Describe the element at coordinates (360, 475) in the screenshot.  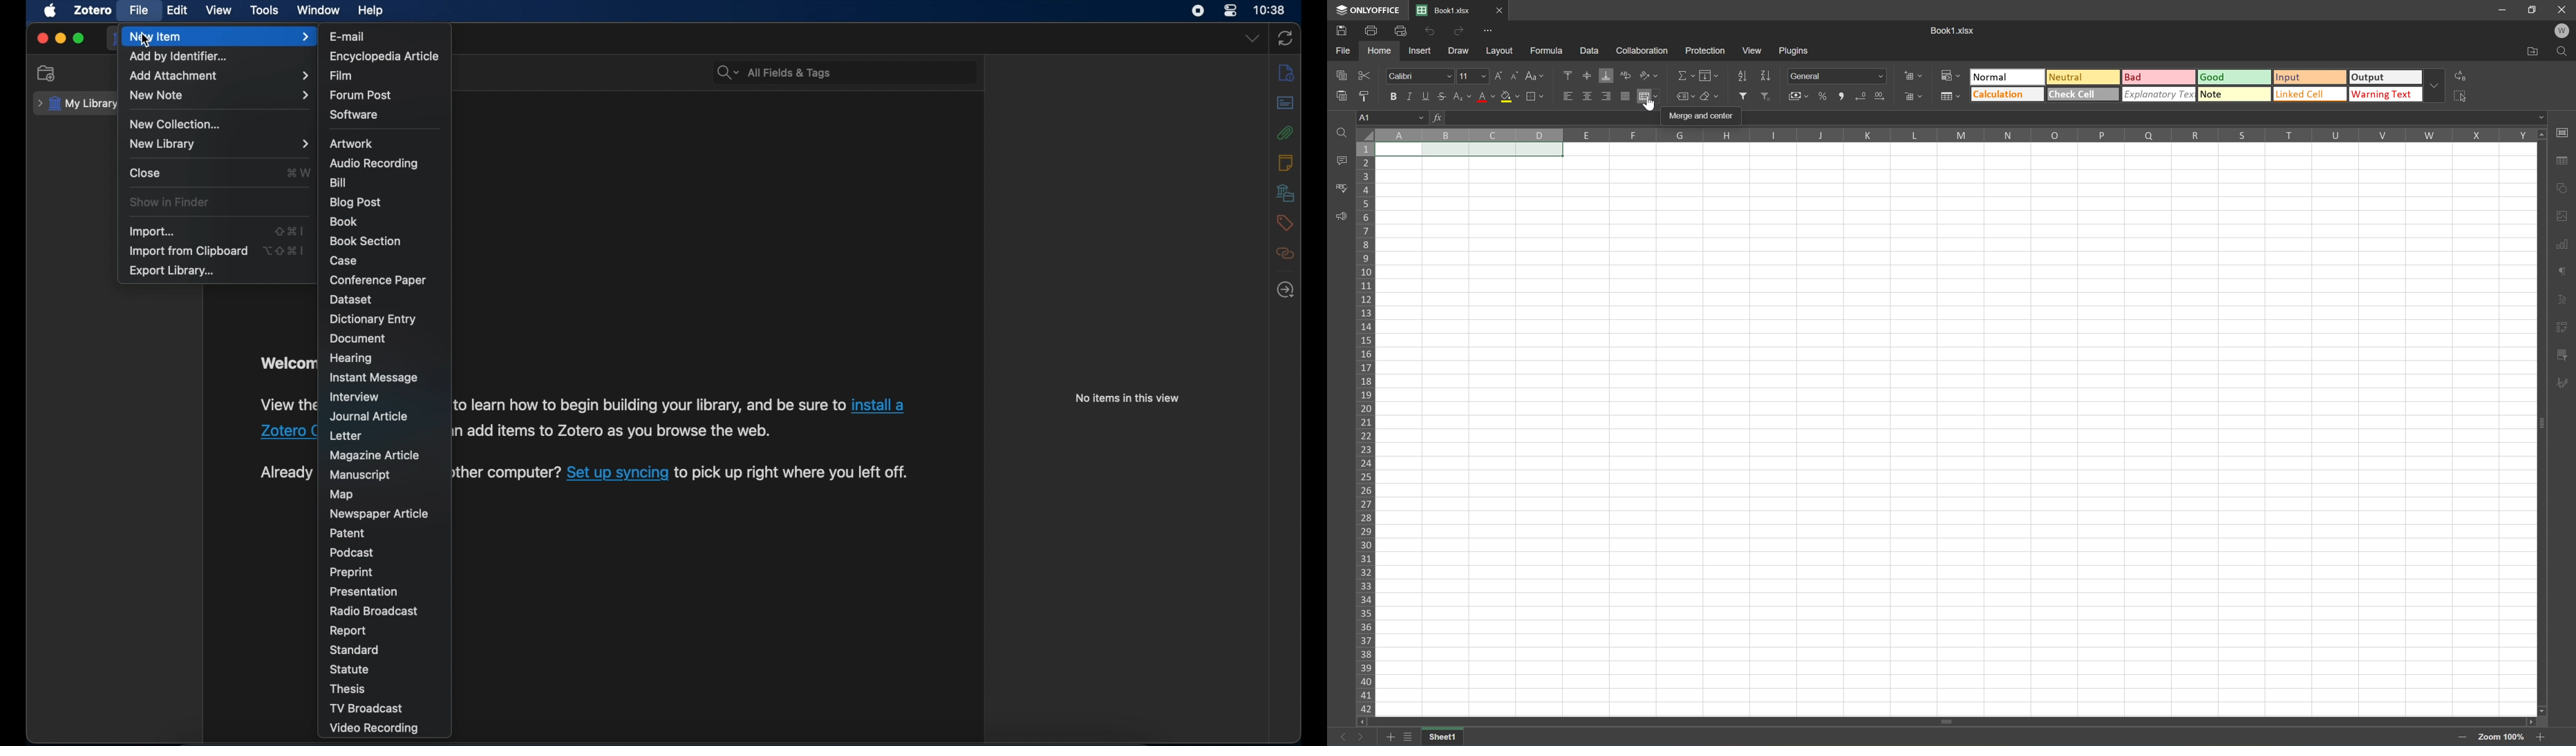
I see `manuscript` at that location.